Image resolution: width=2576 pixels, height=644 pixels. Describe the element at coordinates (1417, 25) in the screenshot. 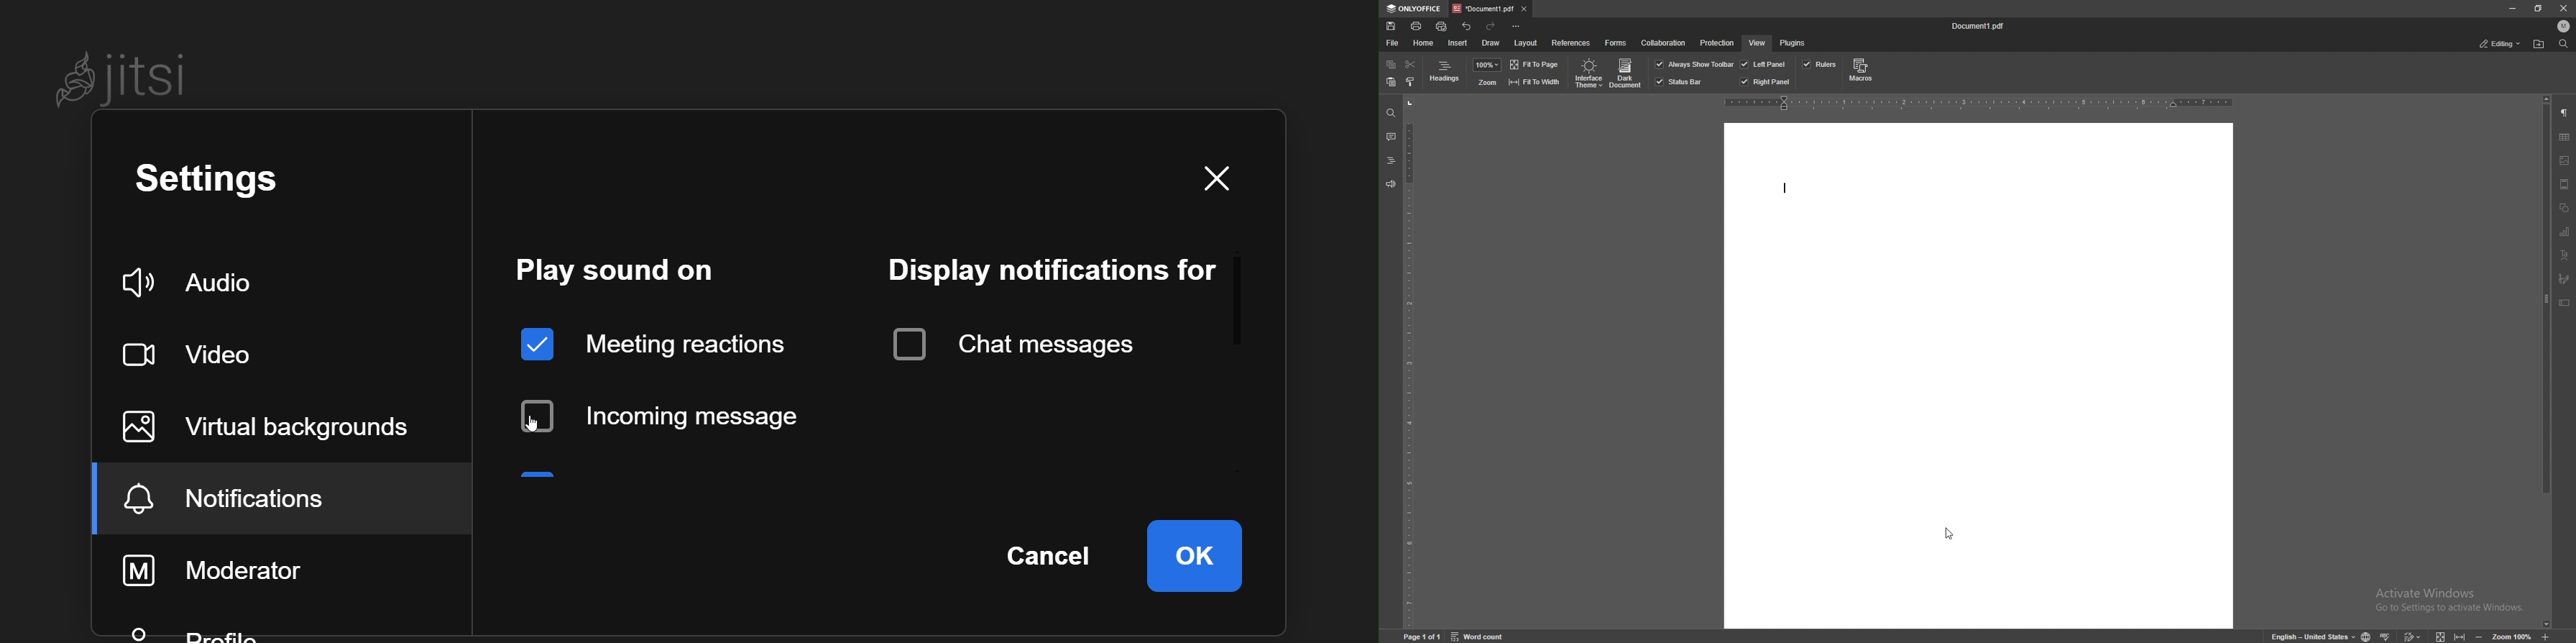

I see `print` at that location.